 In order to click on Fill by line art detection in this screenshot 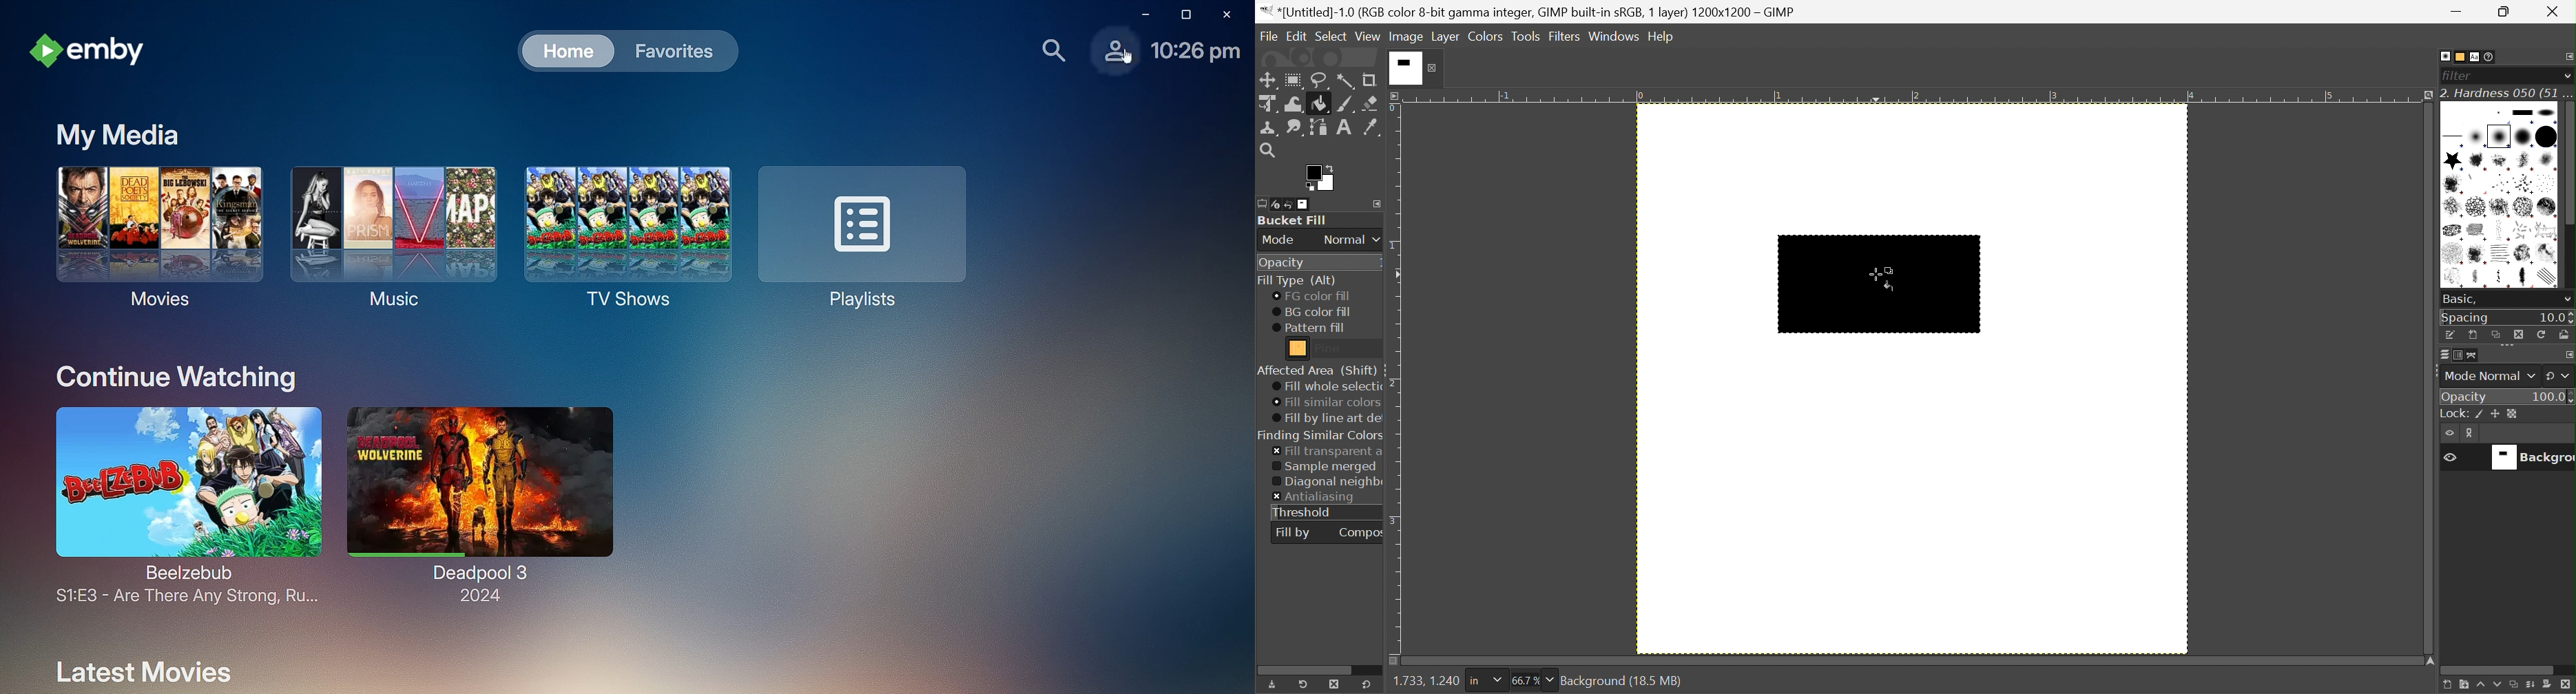, I will do `click(1328, 419)`.